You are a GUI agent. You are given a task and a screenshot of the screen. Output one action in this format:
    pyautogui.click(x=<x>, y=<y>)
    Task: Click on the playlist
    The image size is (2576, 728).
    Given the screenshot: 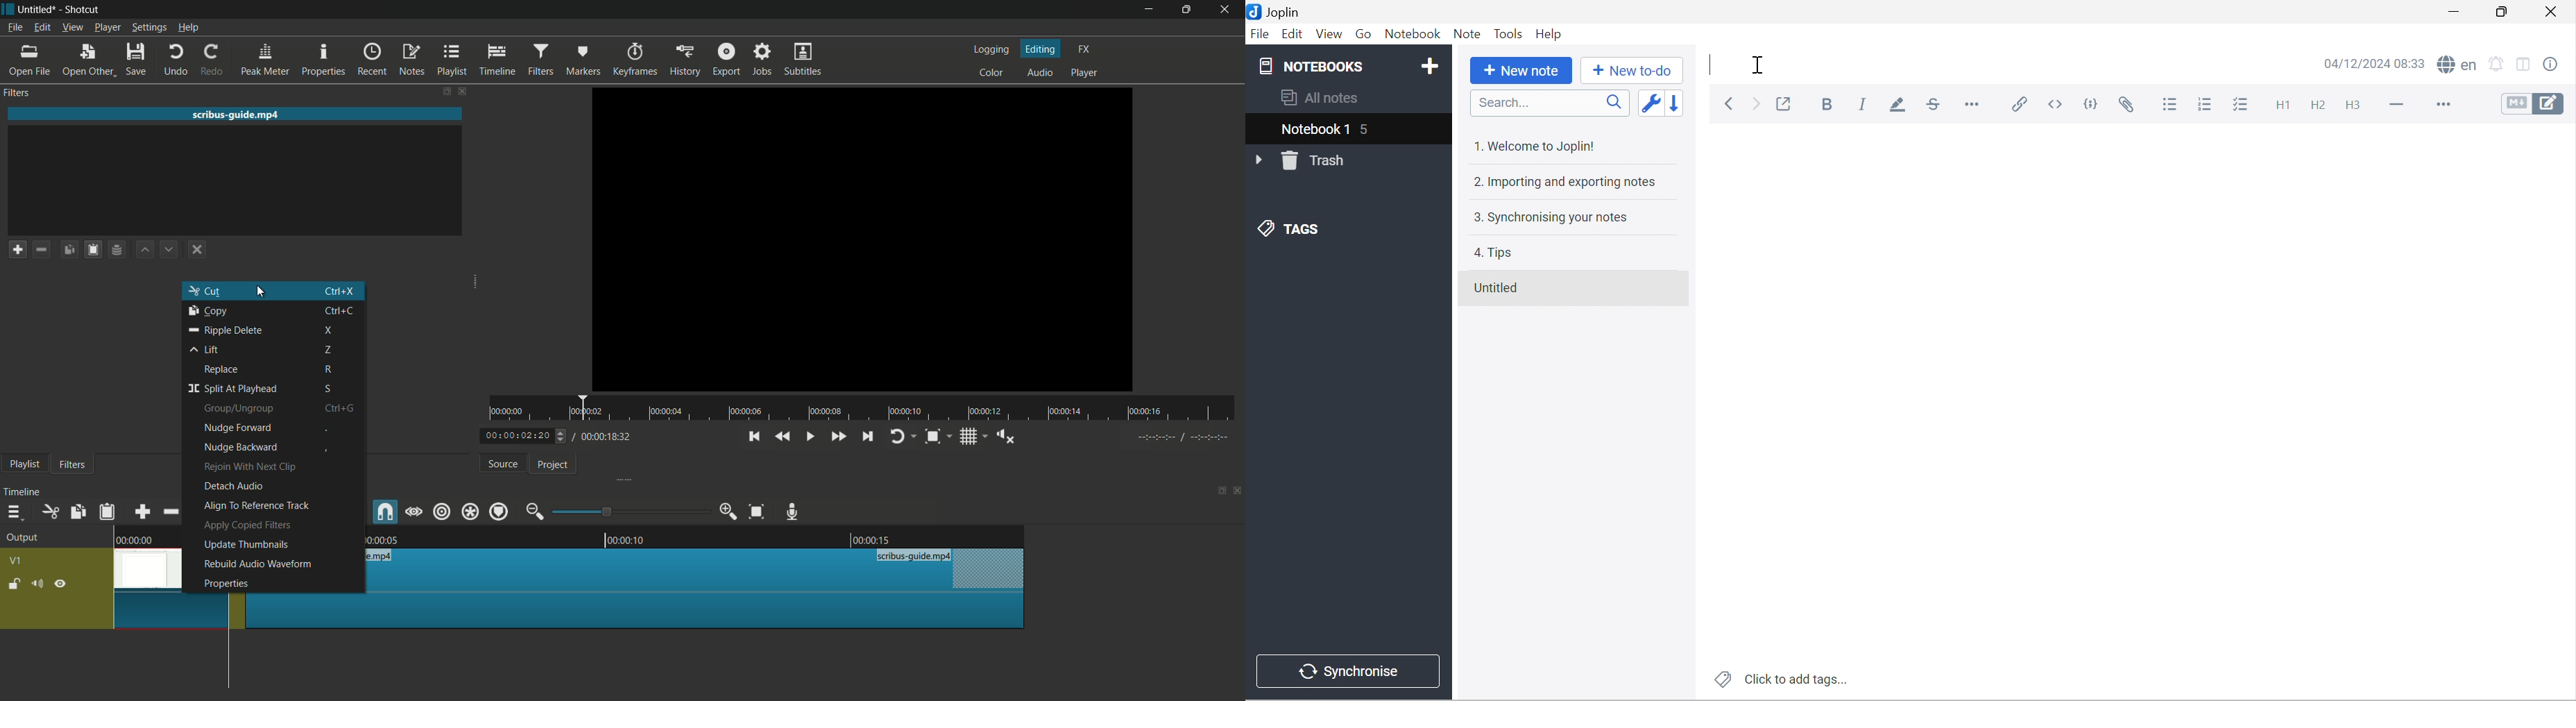 What is the action you would take?
    pyautogui.click(x=22, y=465)
    